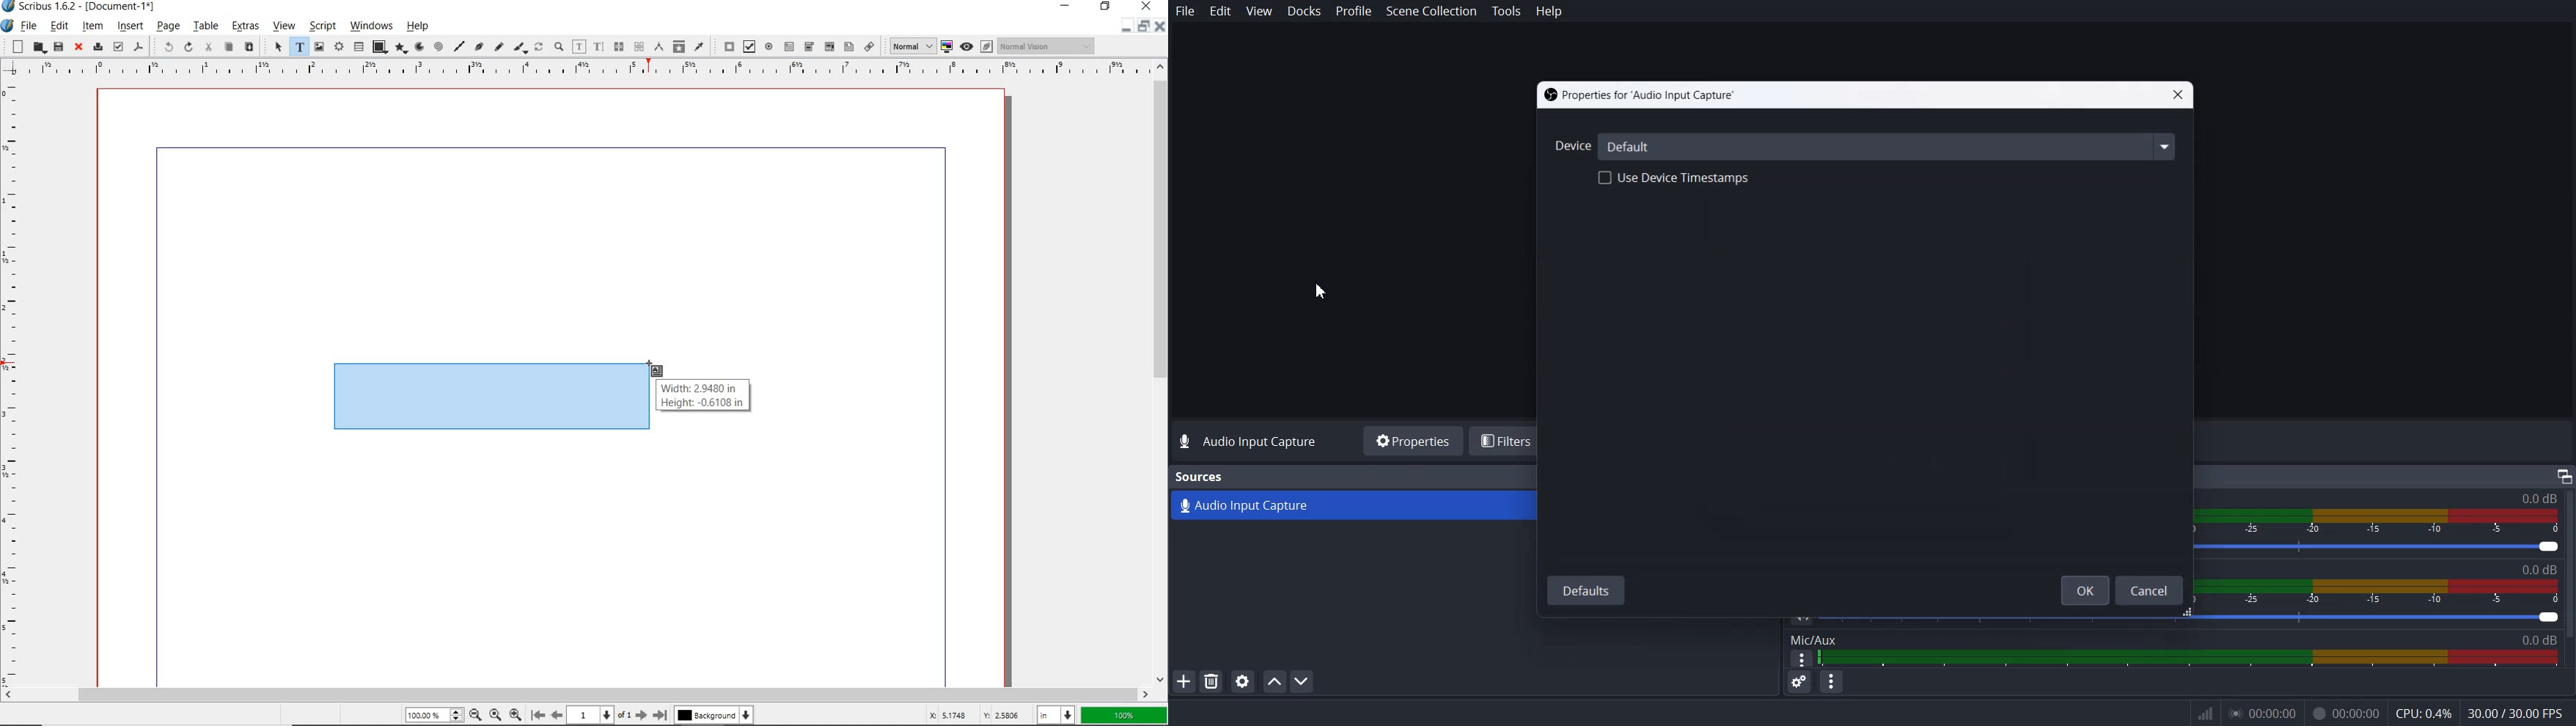  I want to click on copy item properties, so click(679, 46).